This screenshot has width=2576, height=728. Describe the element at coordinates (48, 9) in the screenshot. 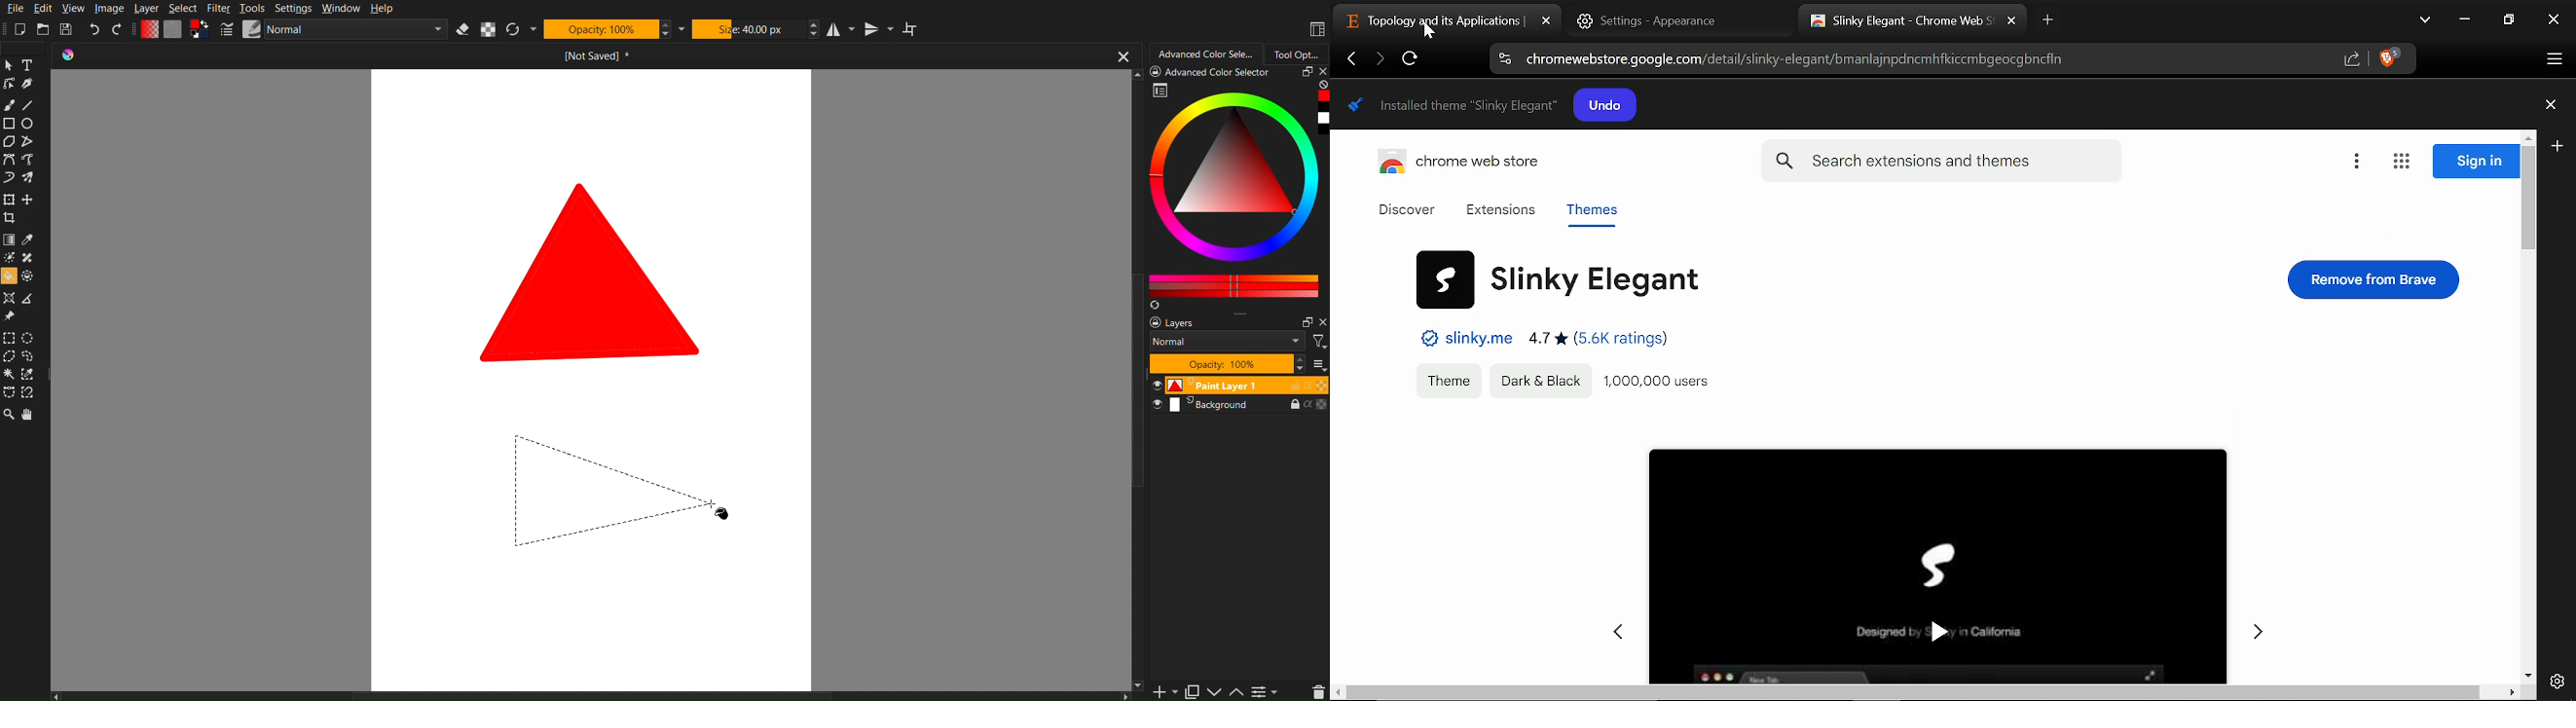

I see `Edit` at that location.